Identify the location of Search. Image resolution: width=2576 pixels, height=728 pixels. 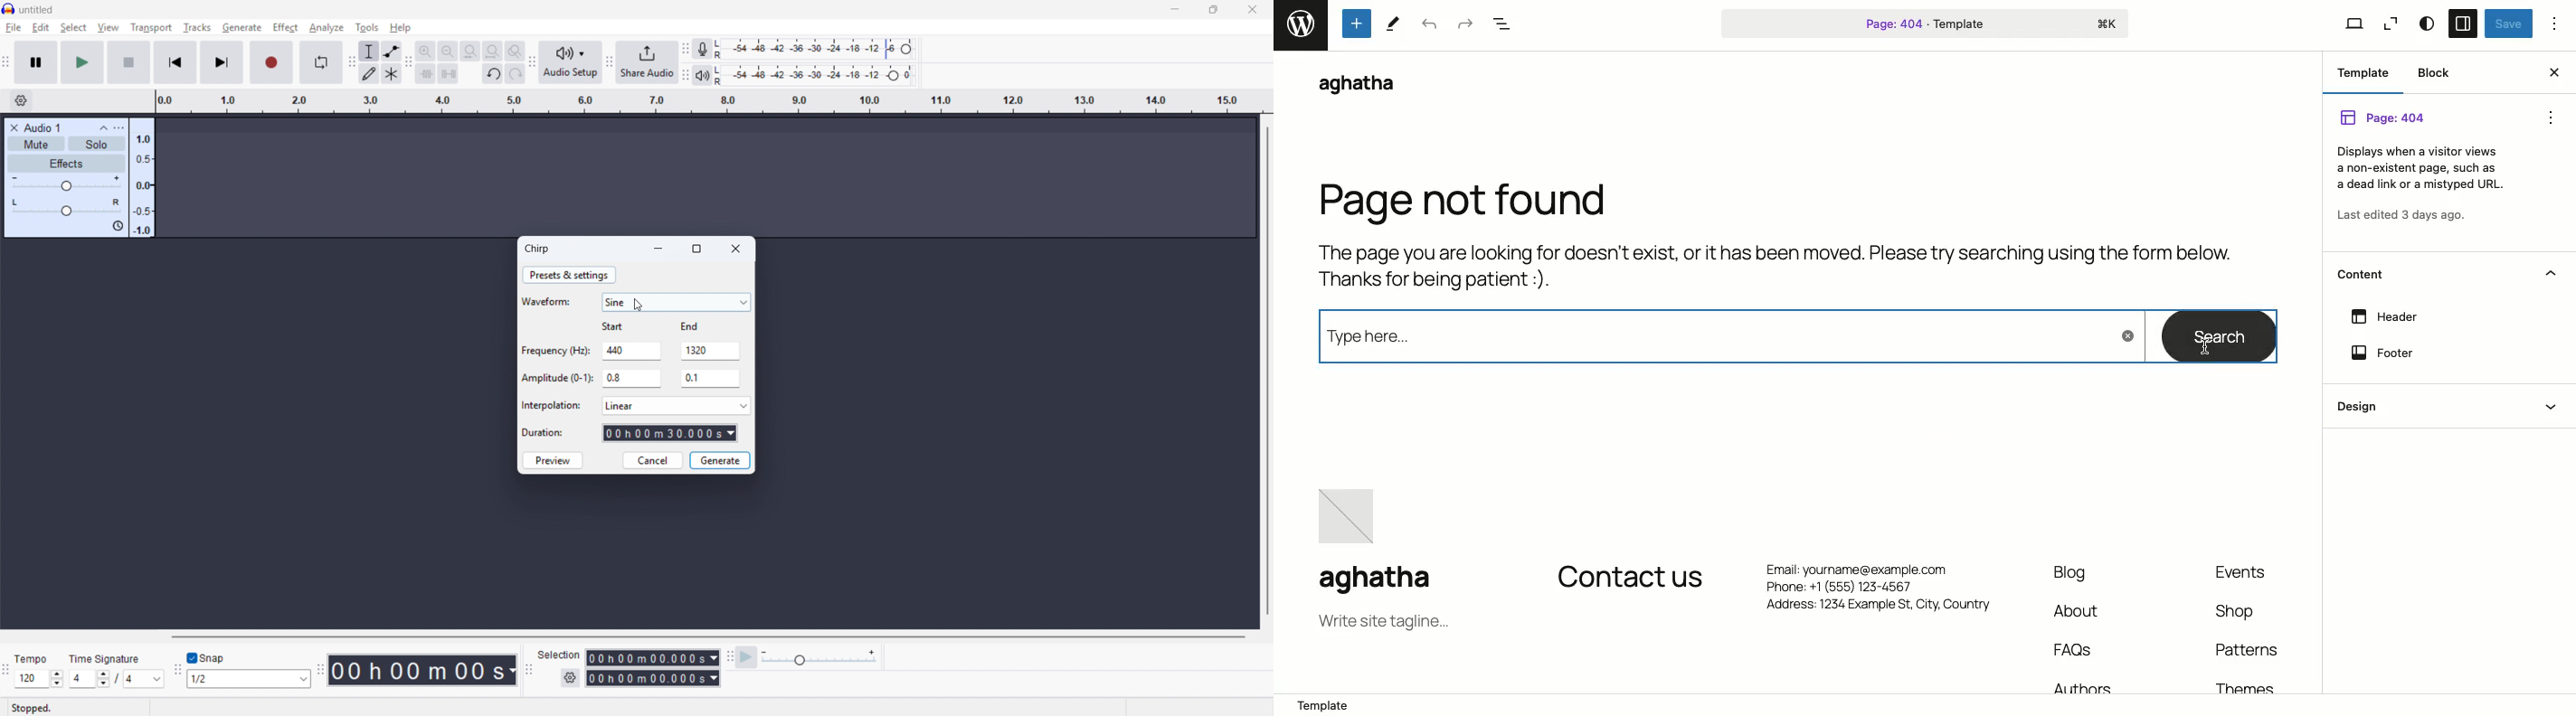
(2214, 335).